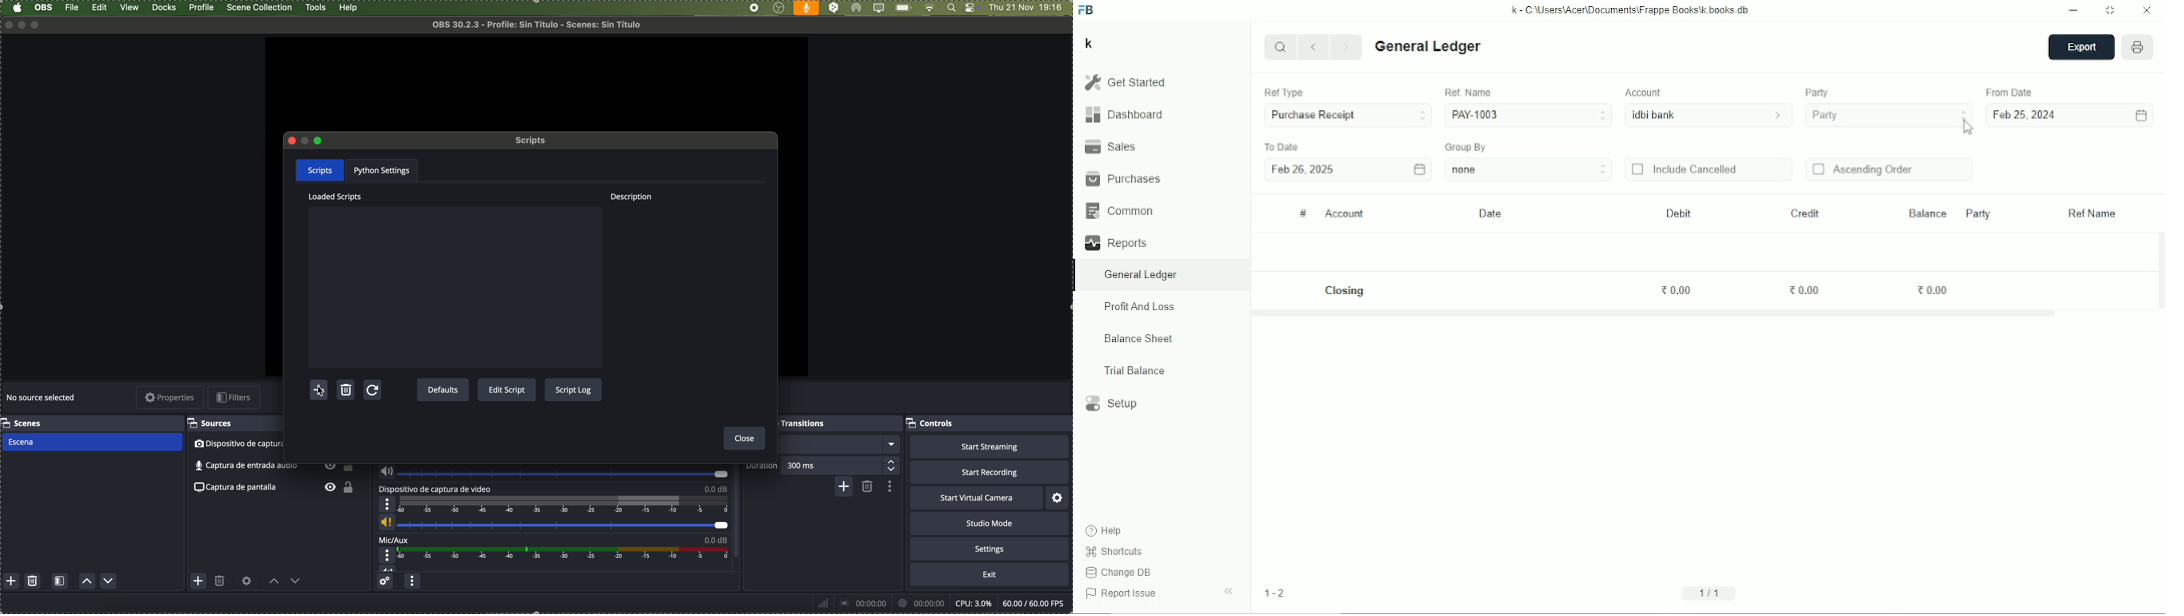 Image resolution: width=2184 pixels, height=616 pixels. I want to click on 0.00, so click(1805, 291).